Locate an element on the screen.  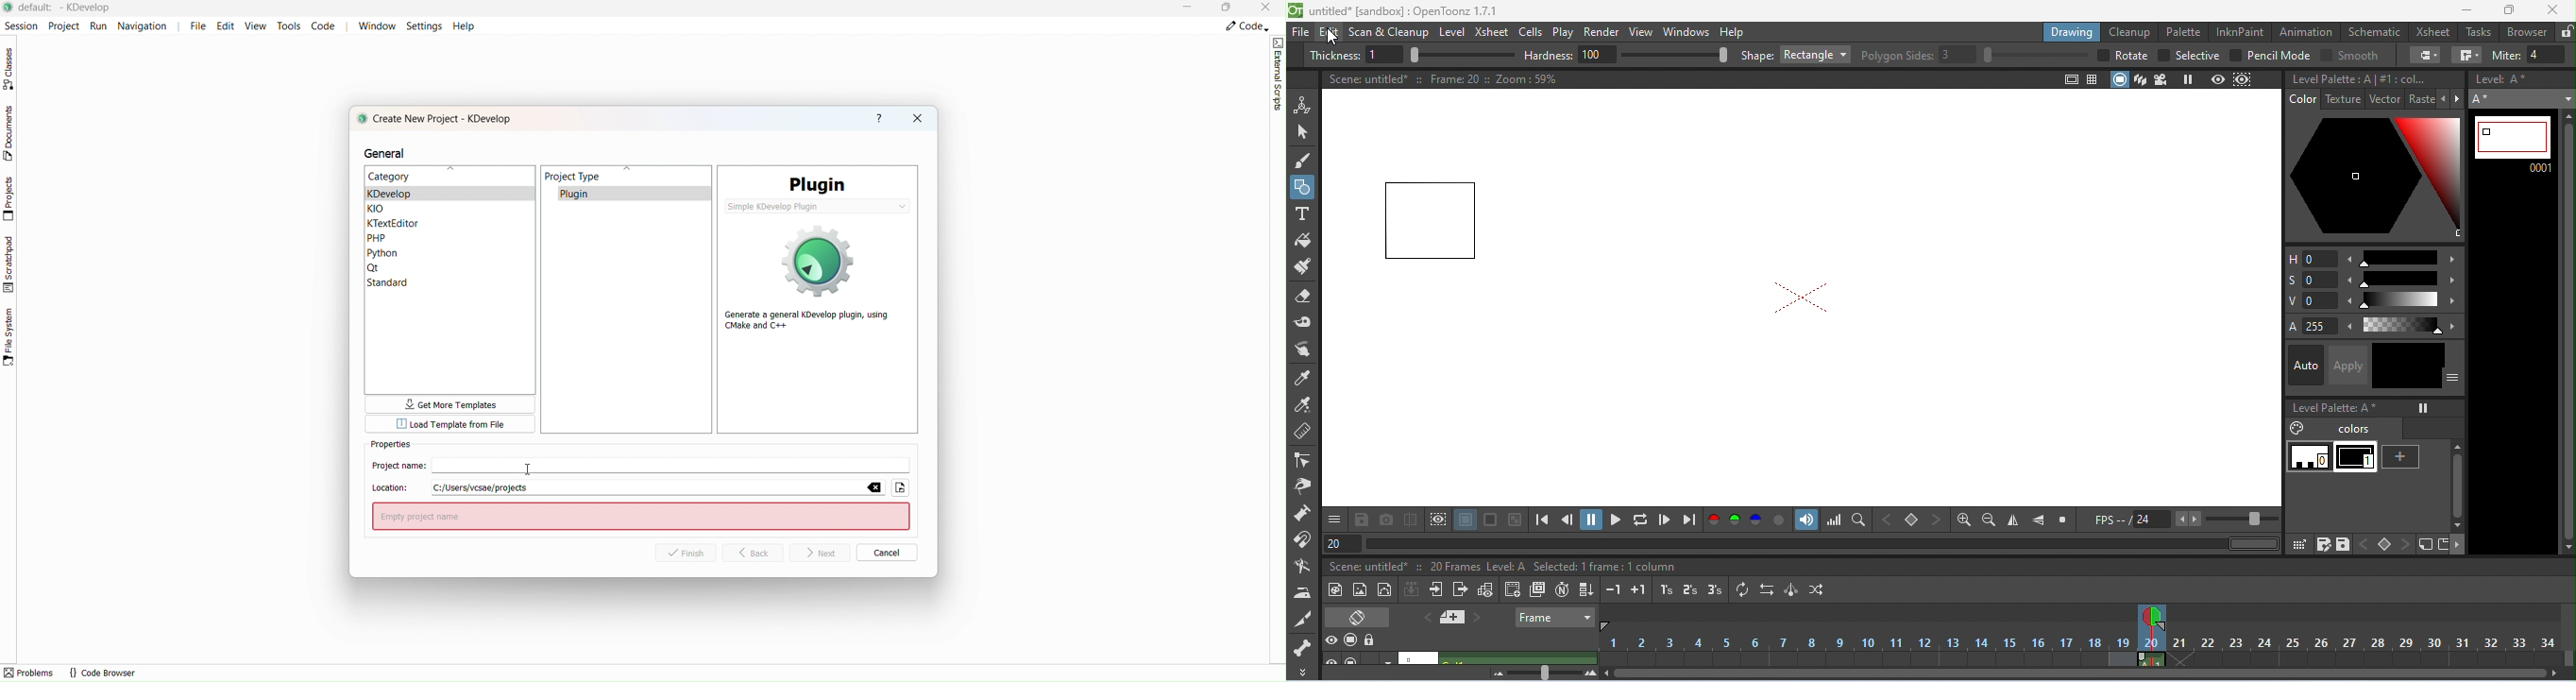
vertical scroll is located at coordinates (2455, 486).